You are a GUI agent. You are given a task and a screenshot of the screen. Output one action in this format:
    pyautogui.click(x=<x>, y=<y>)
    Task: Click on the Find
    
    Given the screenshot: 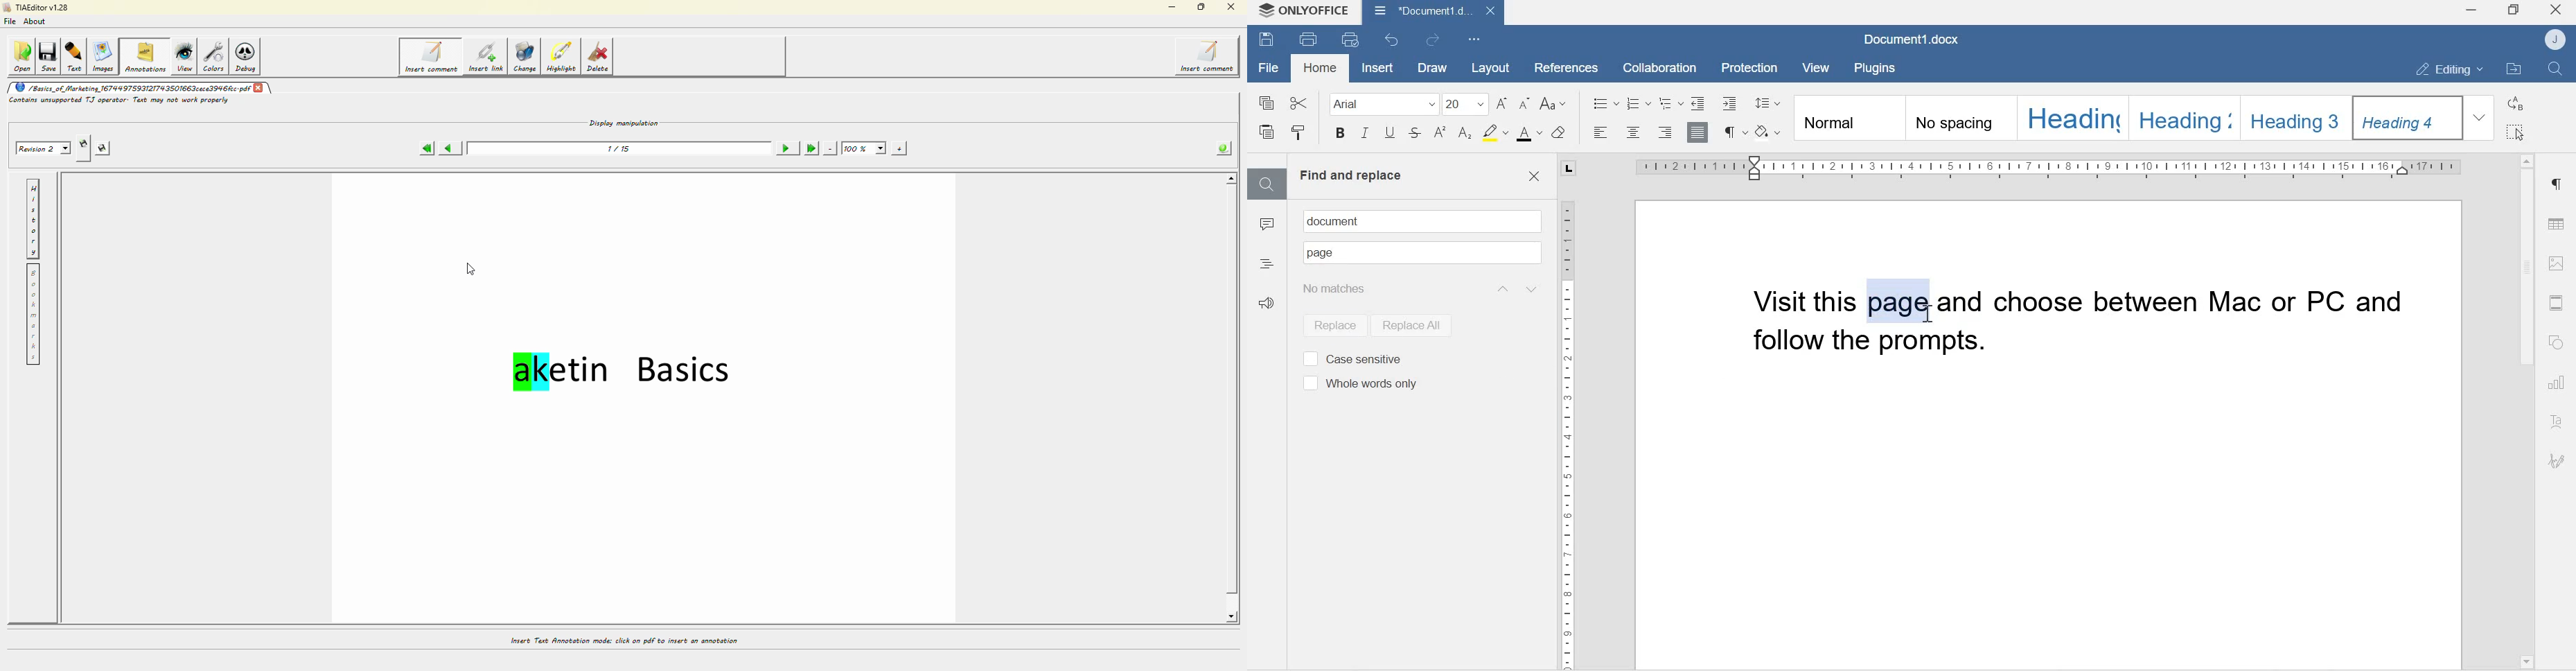 What is the action you would take?
    pyautogui.click(x=1266, y=184)
    